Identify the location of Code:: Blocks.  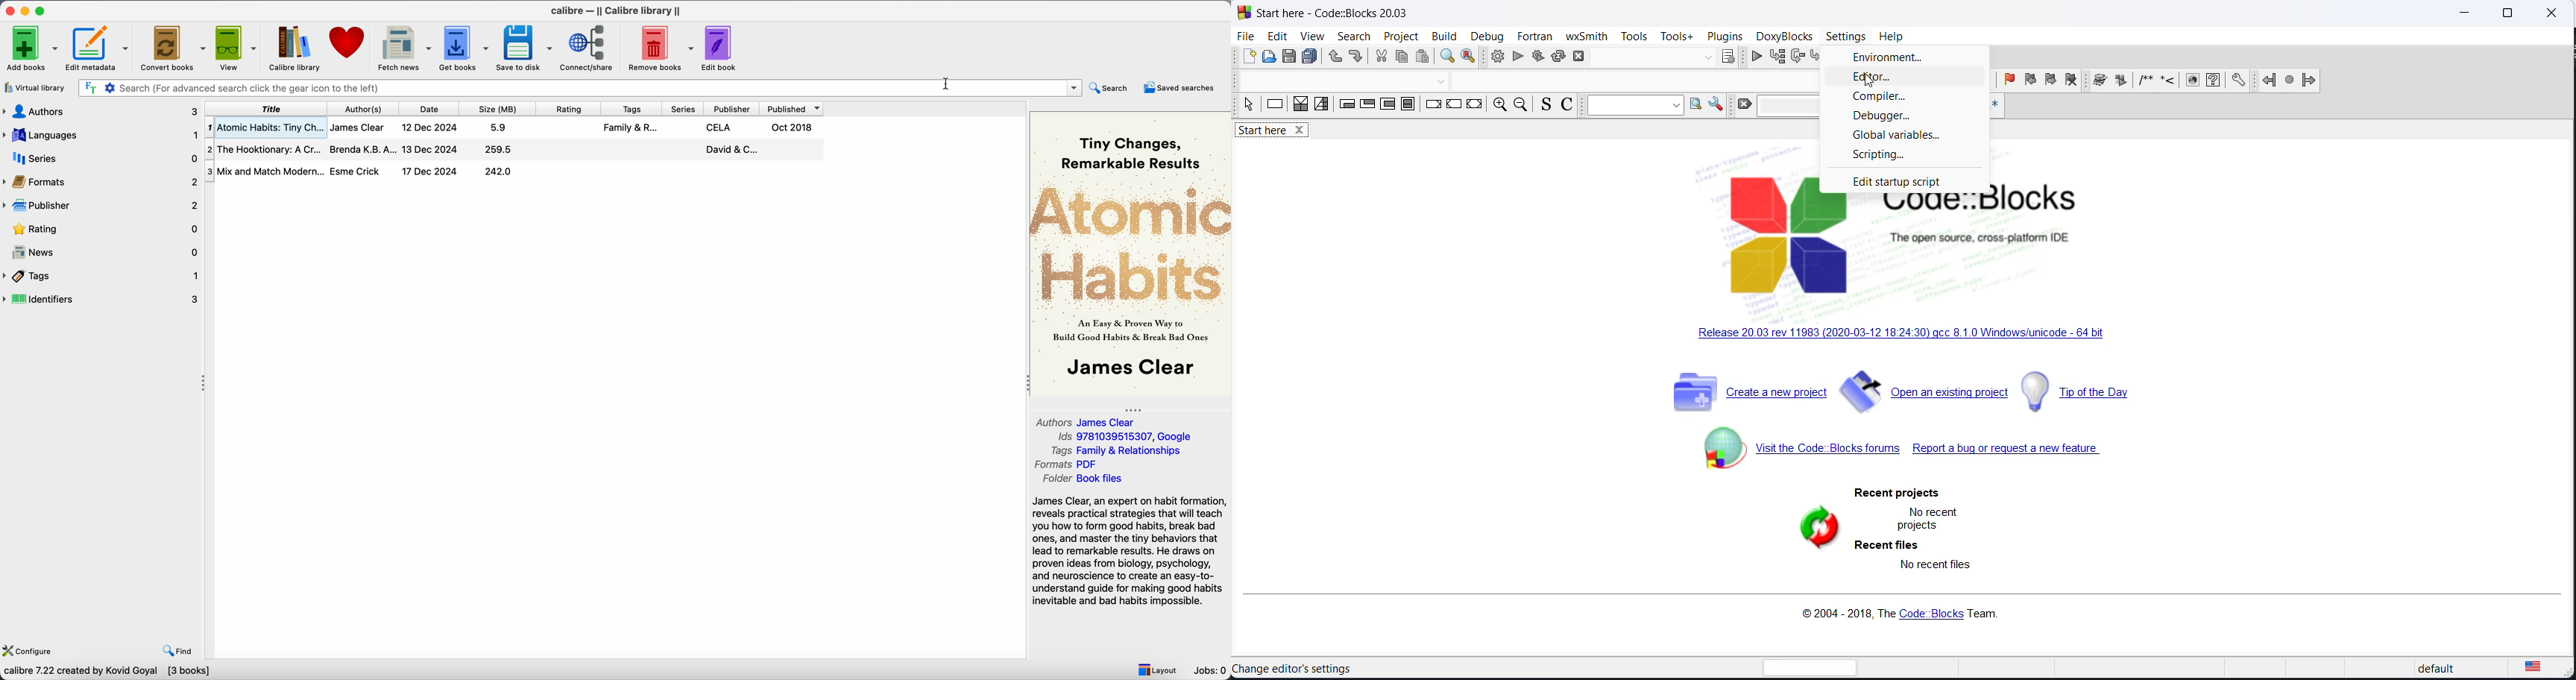
(1901, 243).